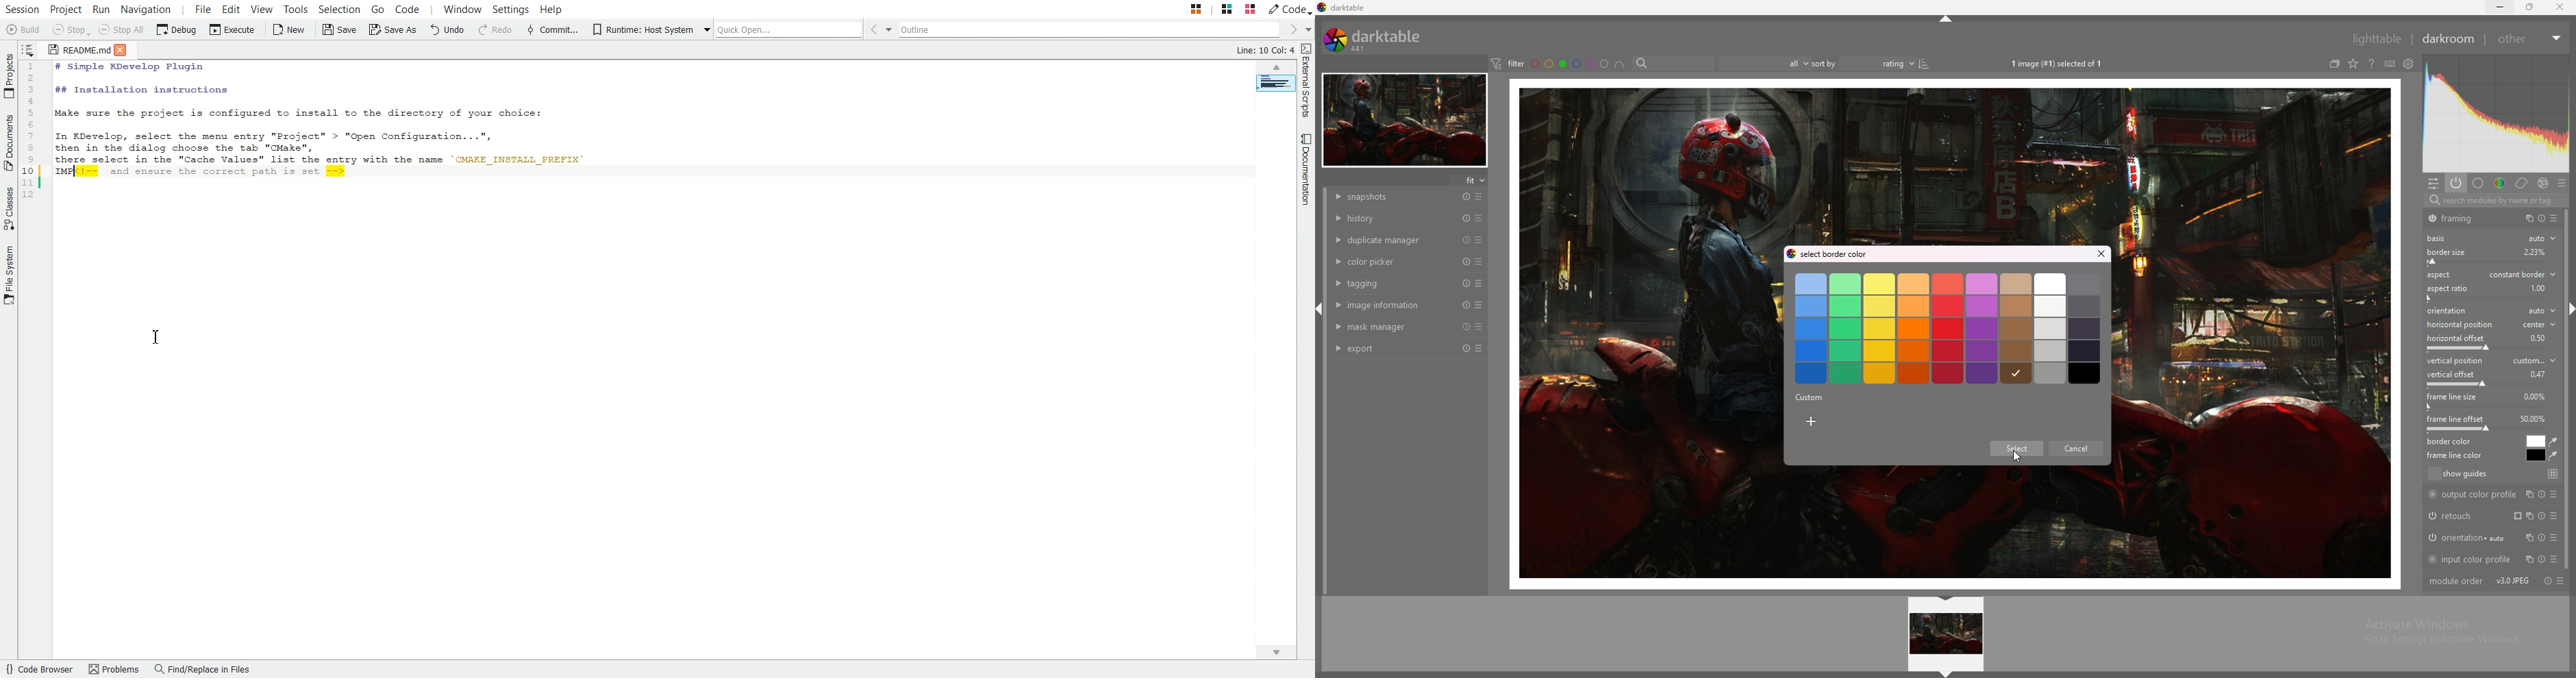 This screenshot has width=2576, height=700. I want to click on hide, so click(1948, 600).